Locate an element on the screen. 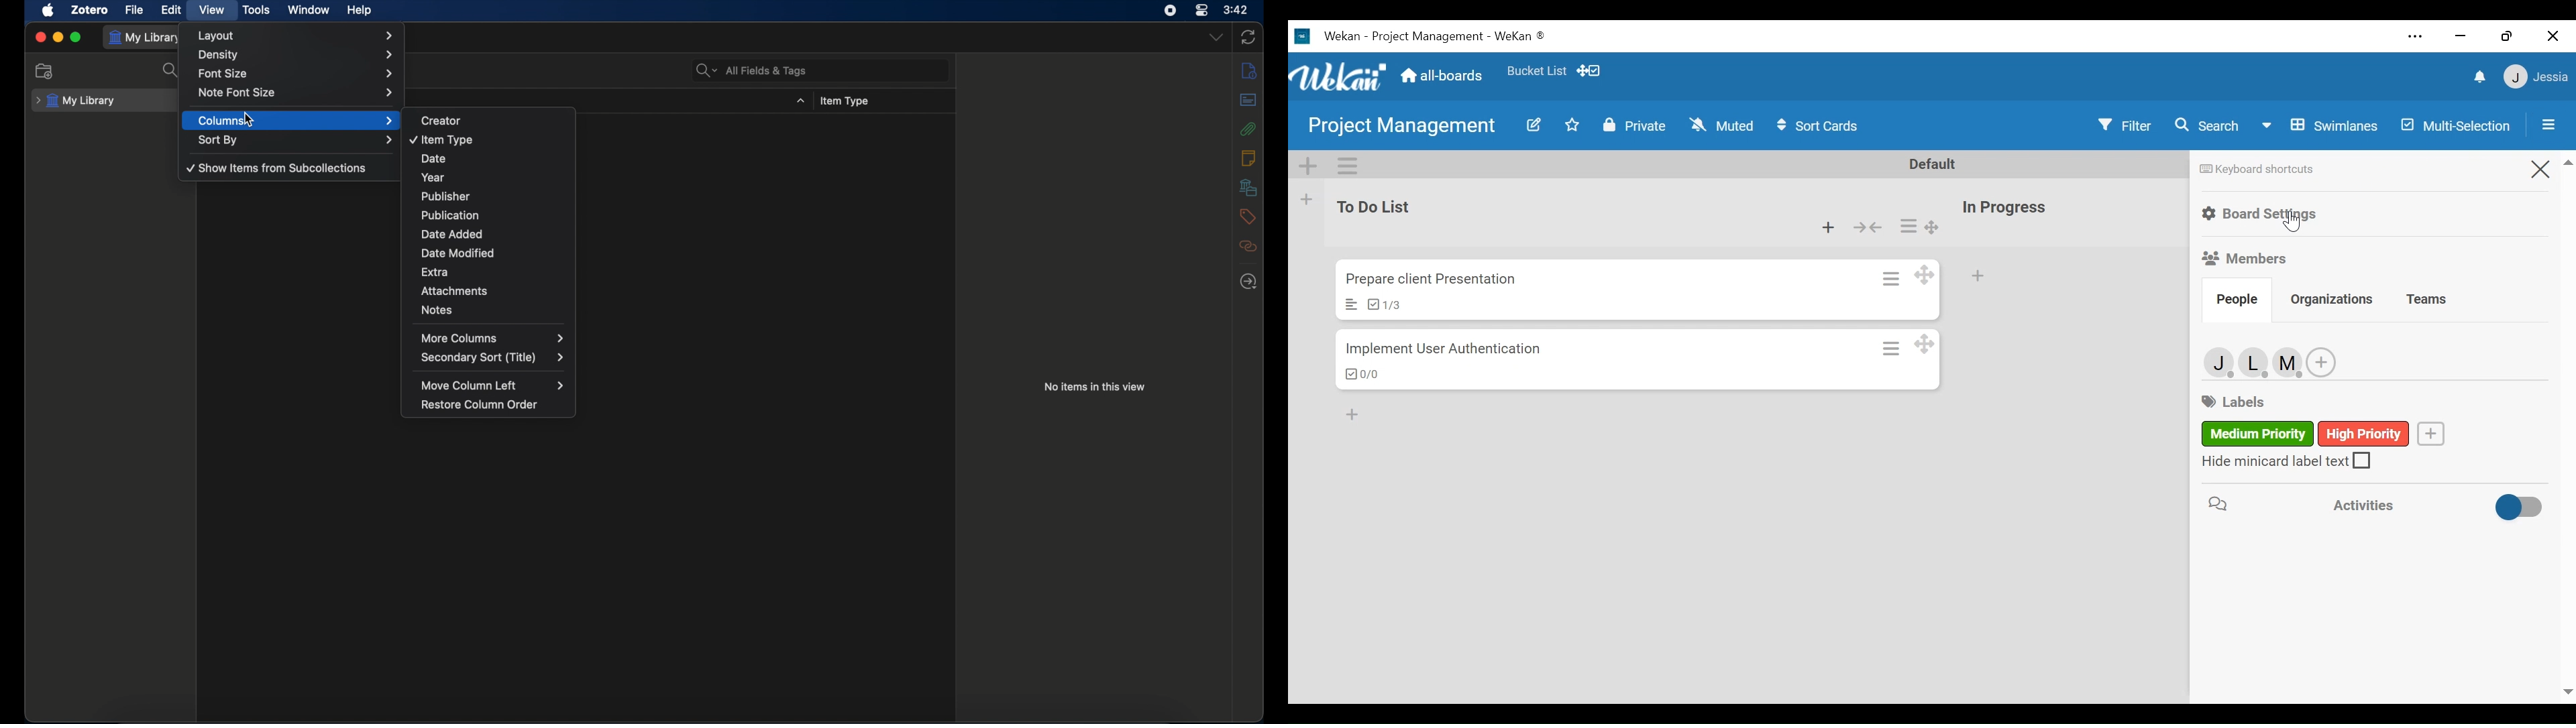 Image resolution: width=2576 pixels, height=728 pixels. Card actions is located at coordinates (1909, 226).